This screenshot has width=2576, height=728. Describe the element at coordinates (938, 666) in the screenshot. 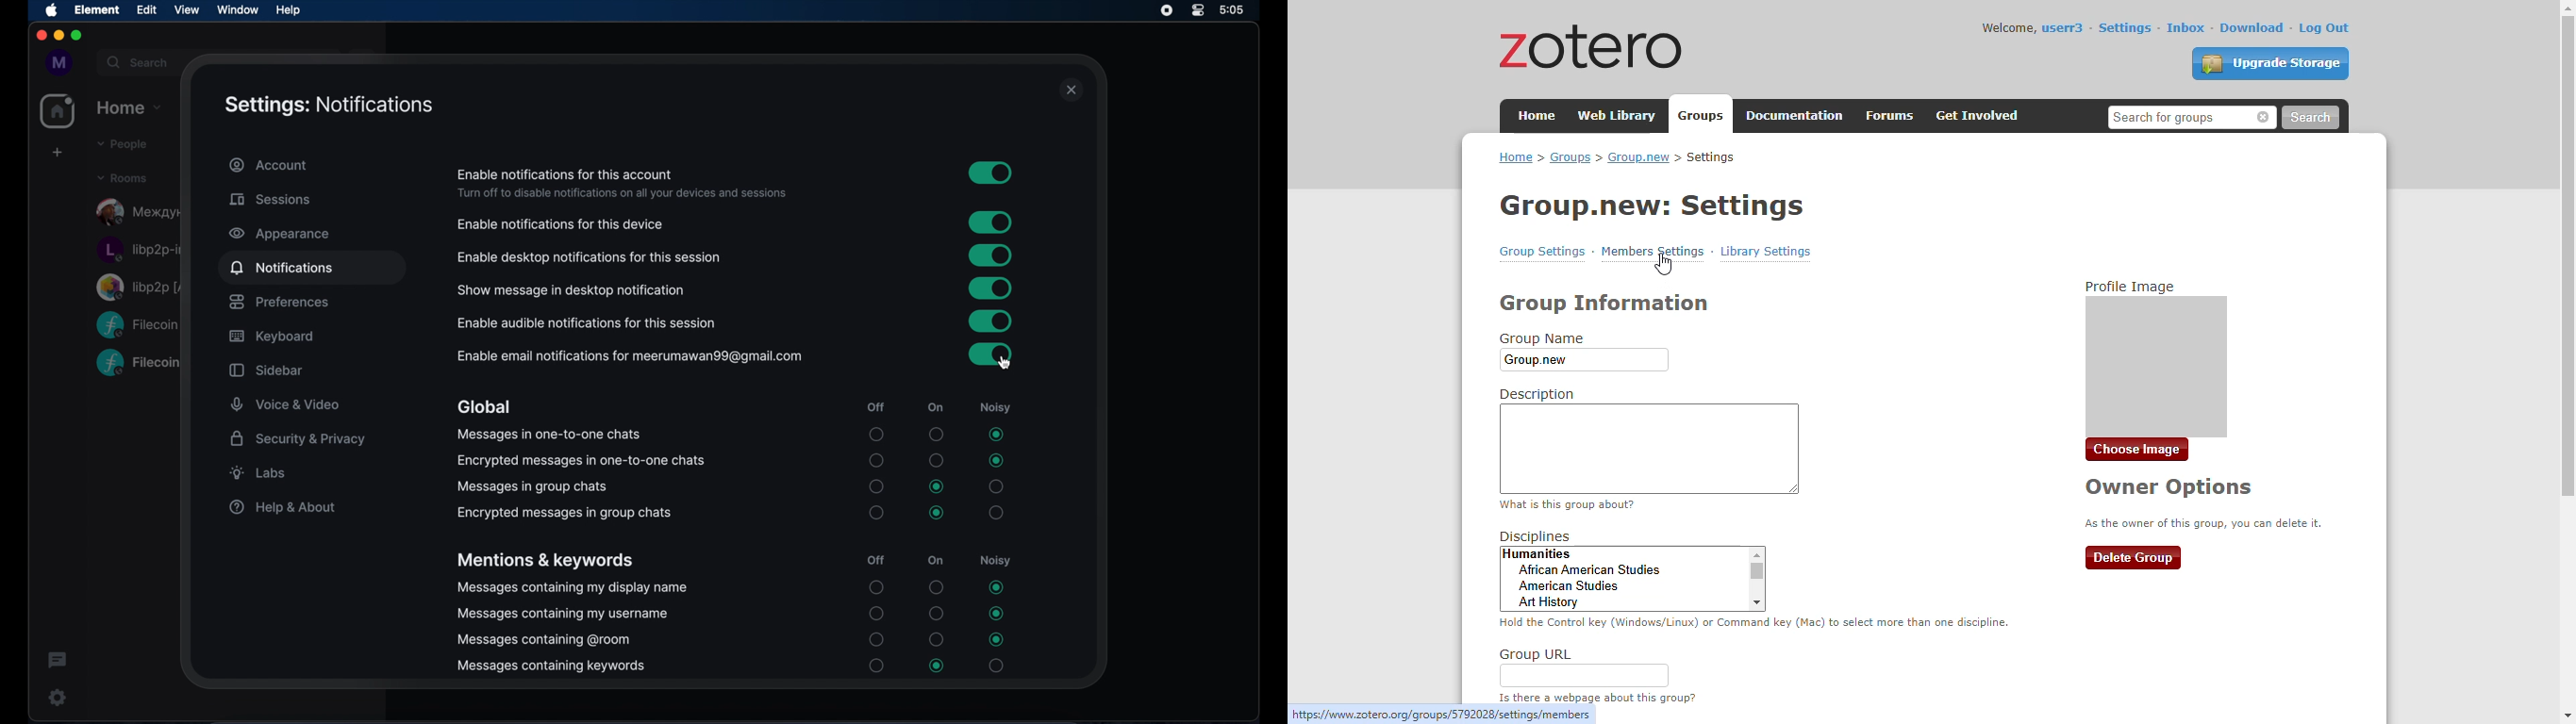

I see `radio button` at that location.